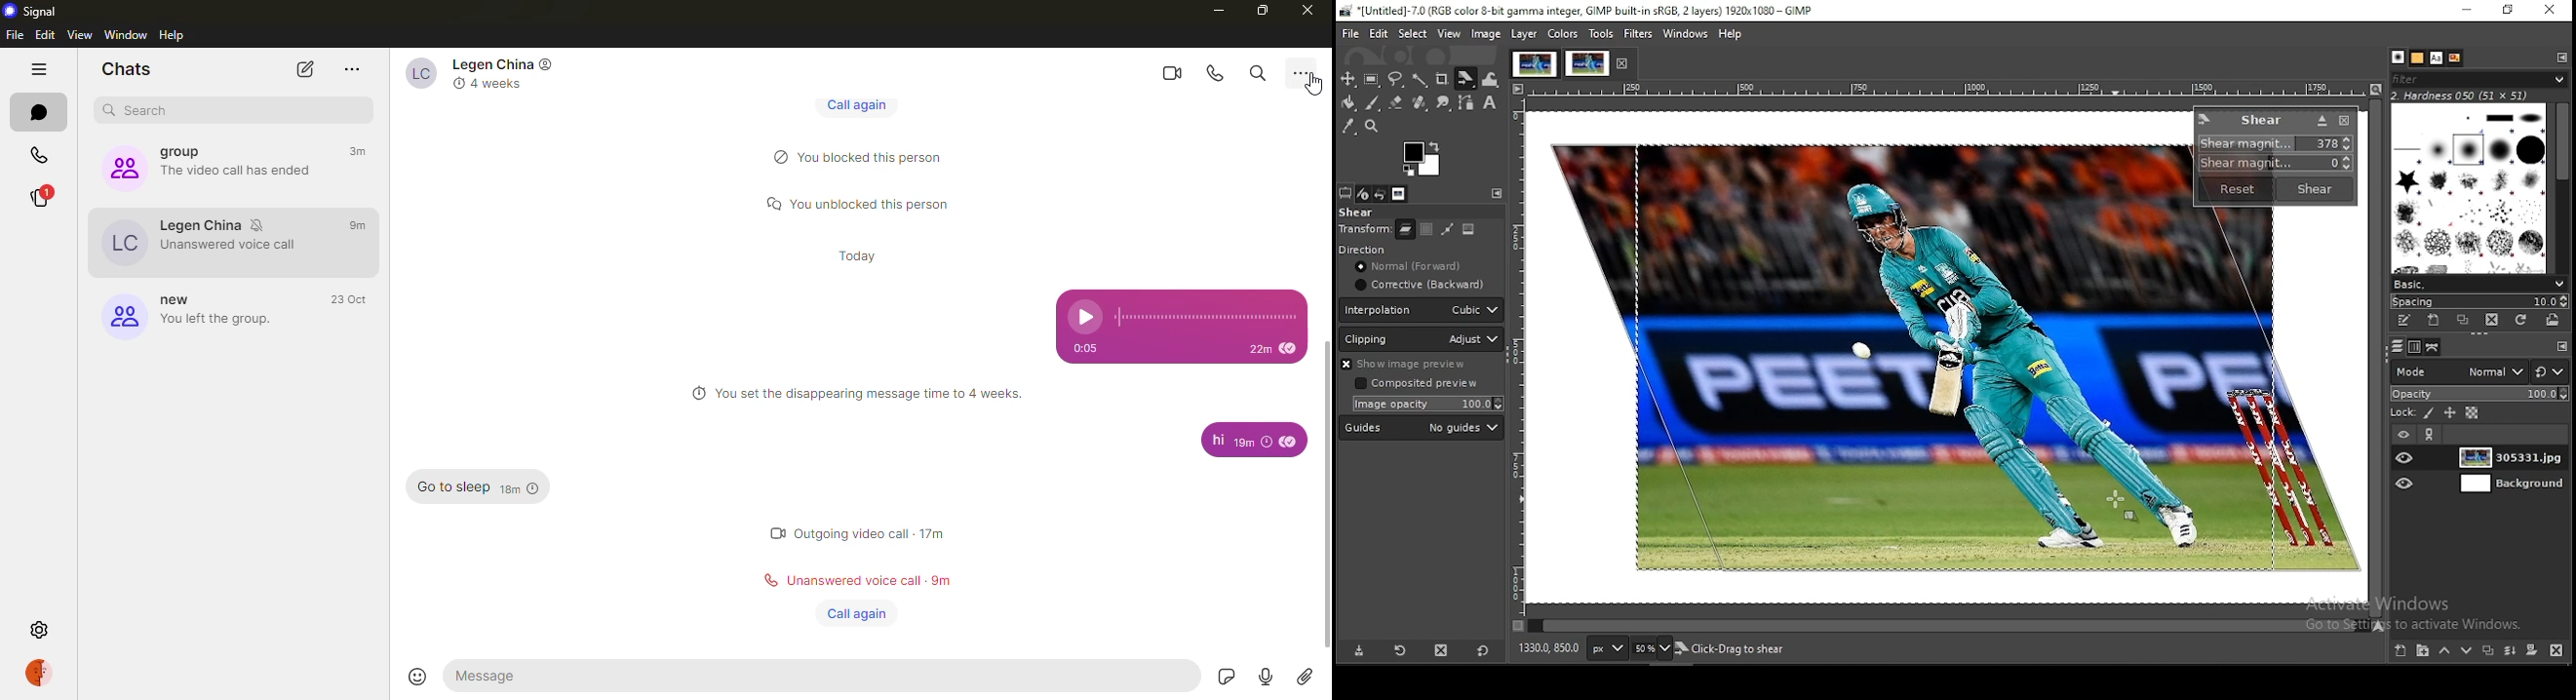  Describe the element at coordinates (1422, 266) in the screenshot. I see `normal [forward]` at that location.